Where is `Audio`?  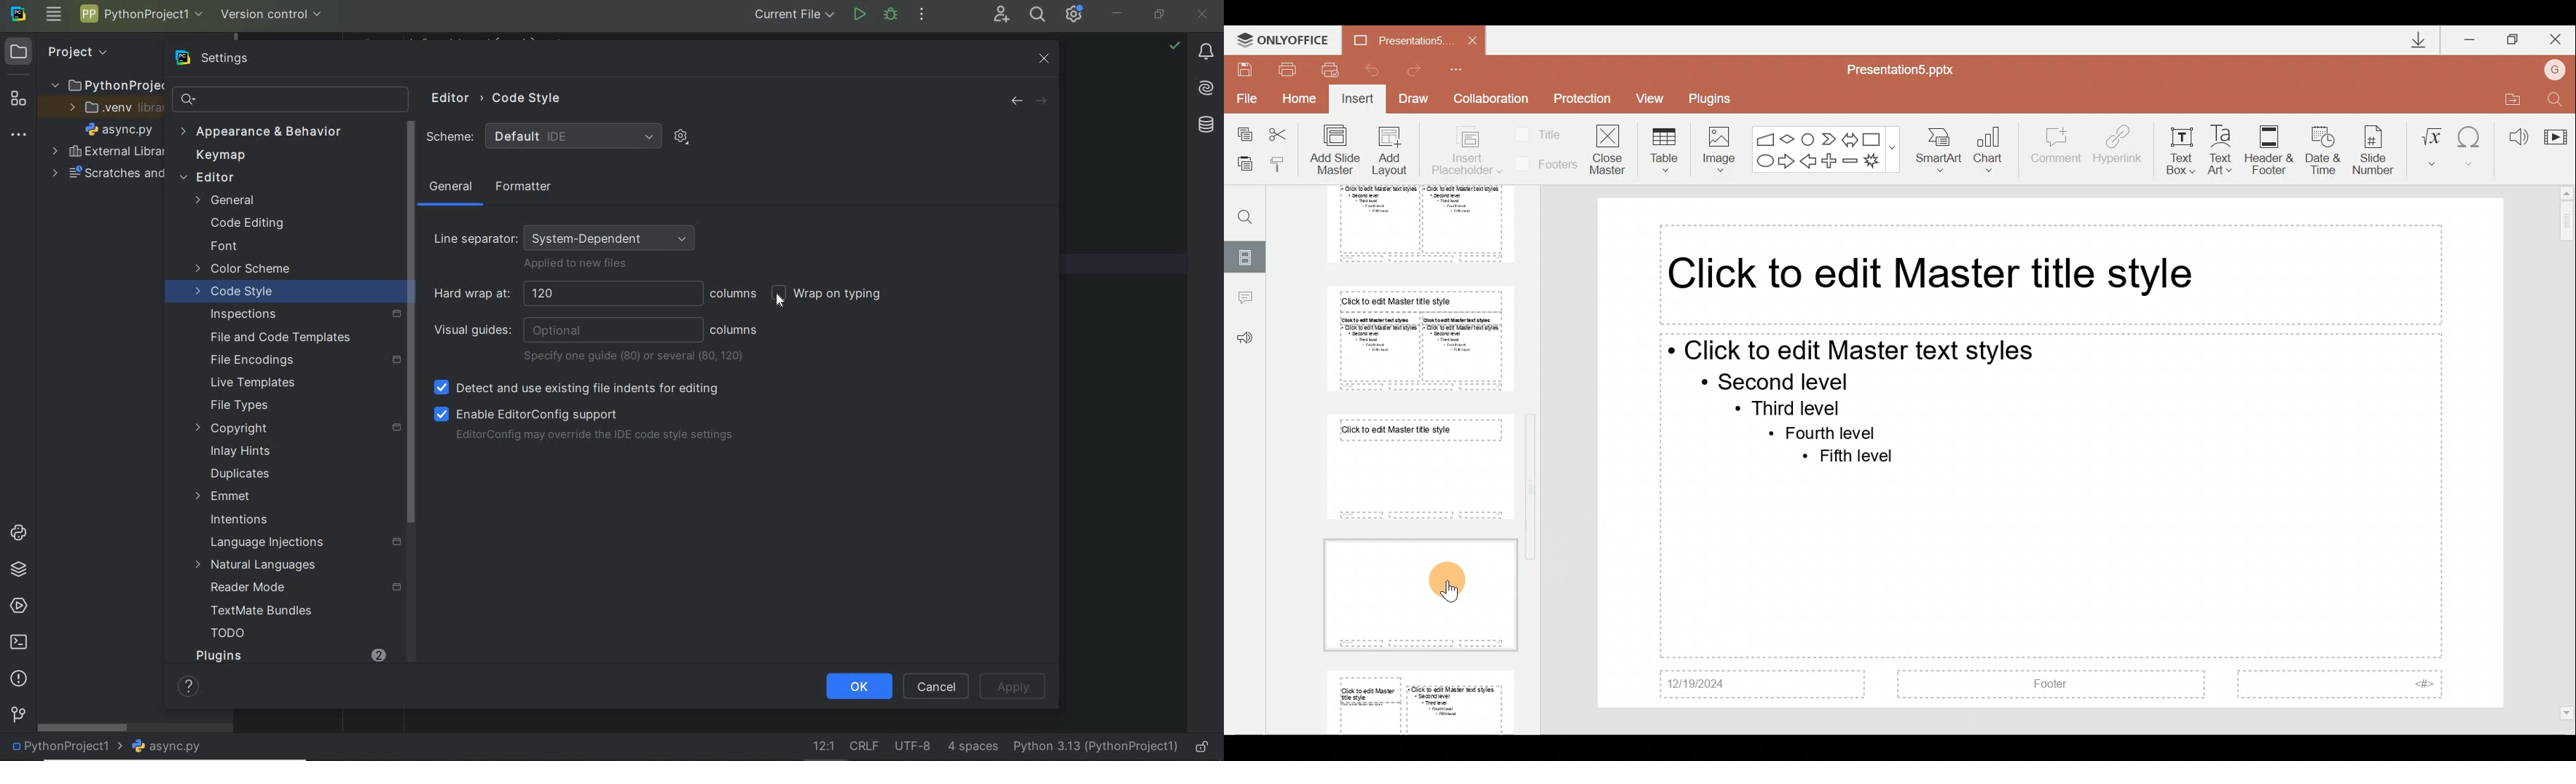
Audio is located at coordinates (2513, 132).